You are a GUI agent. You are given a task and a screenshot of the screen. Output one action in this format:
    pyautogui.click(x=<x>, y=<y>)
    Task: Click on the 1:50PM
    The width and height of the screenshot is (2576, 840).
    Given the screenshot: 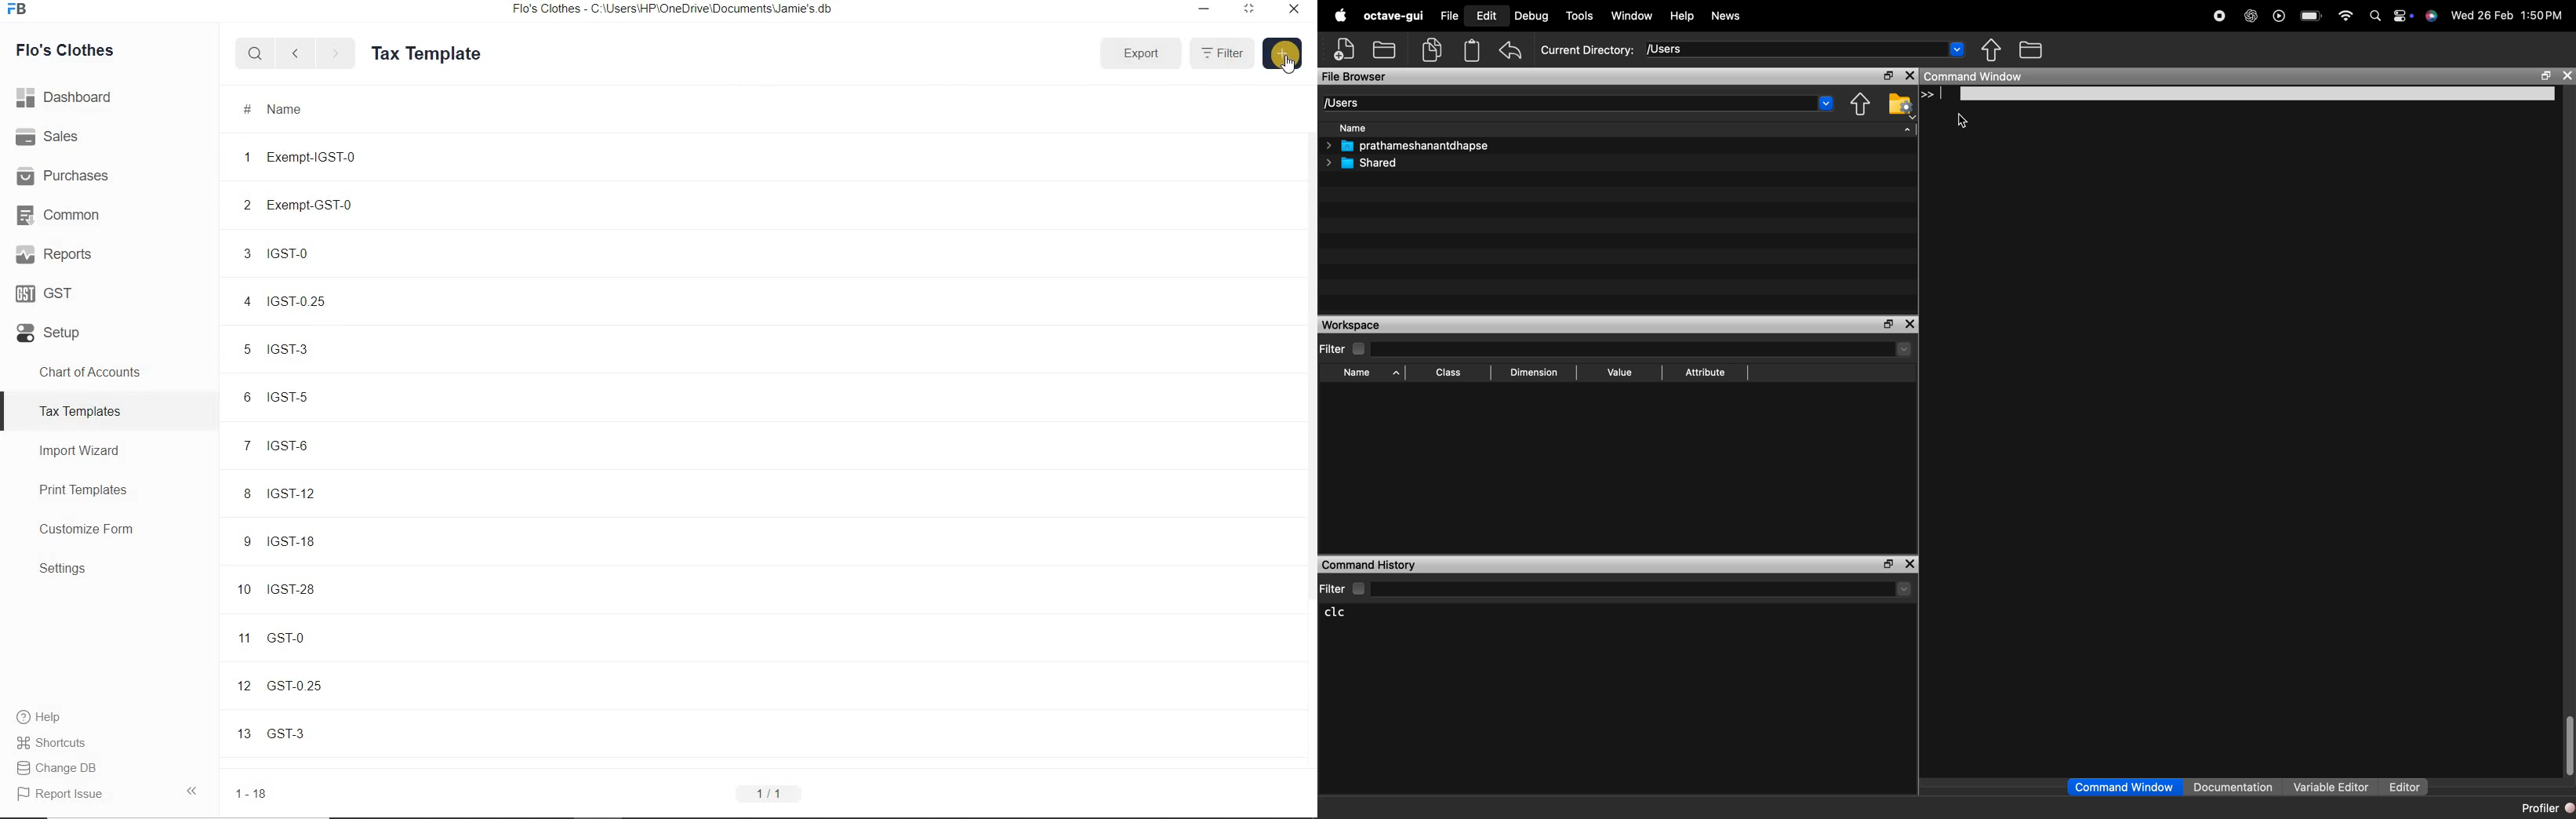 What is the action you would take?
    pyautogui.click(x=2542, y=15)
    